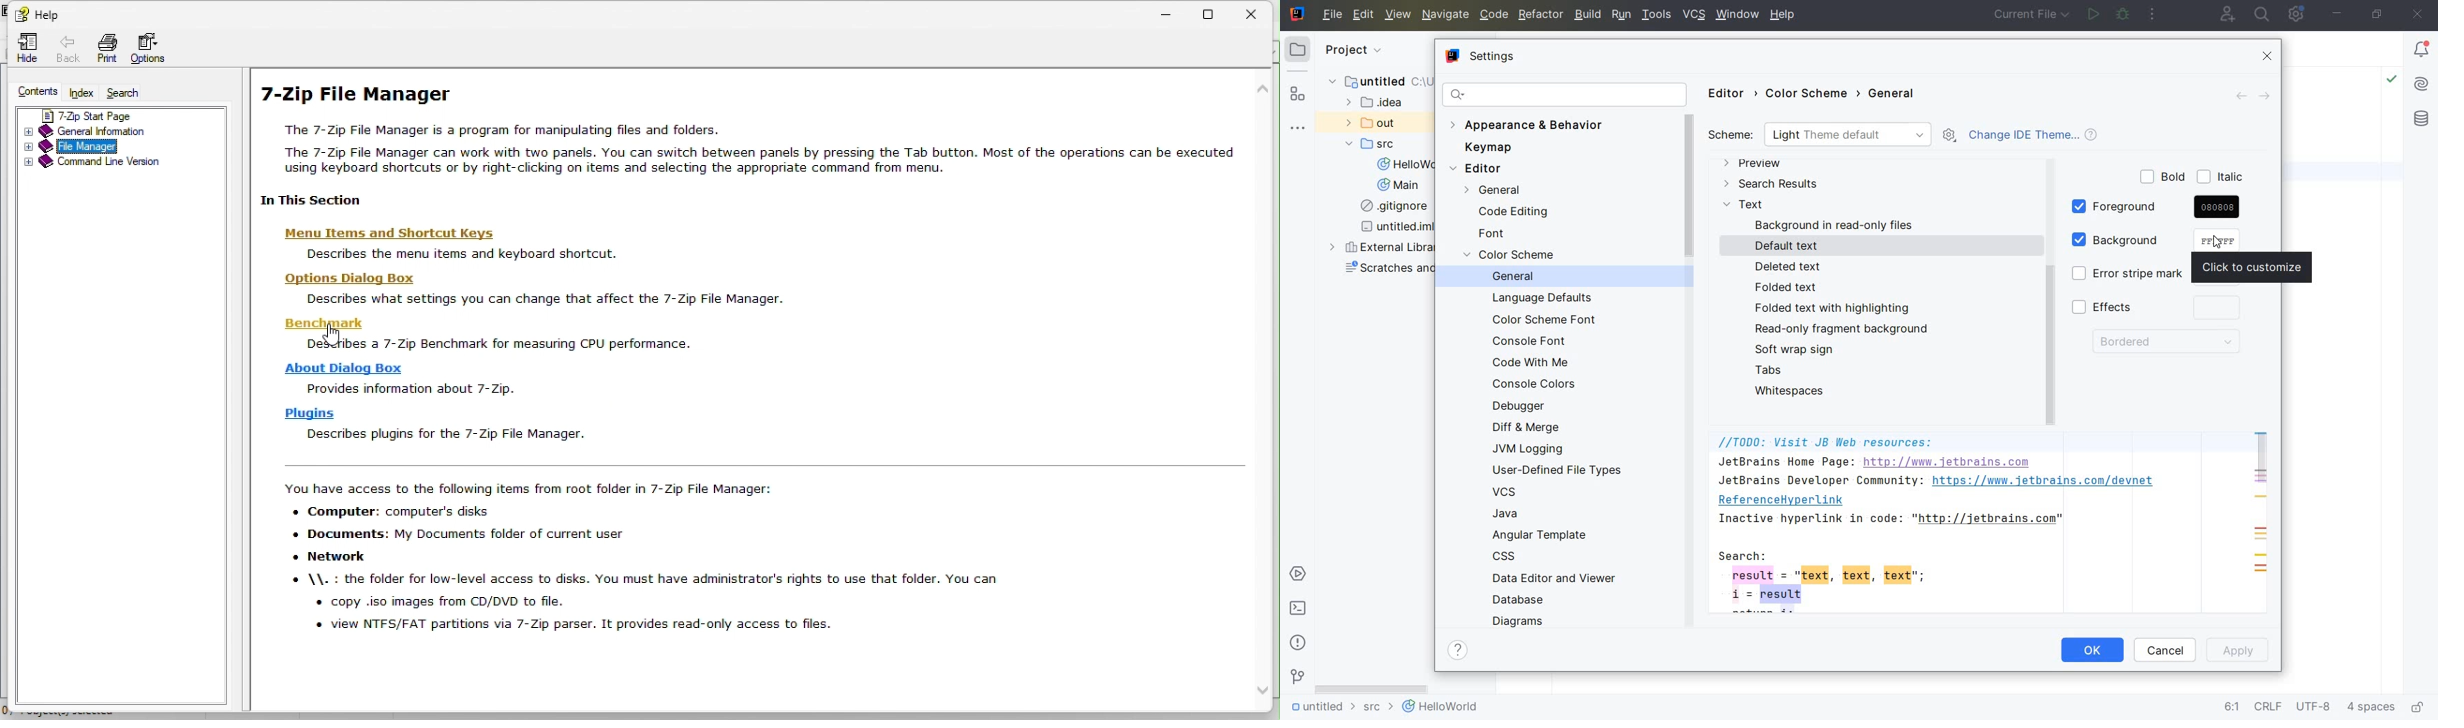  I want to click on SRC, so click(1372, 144).